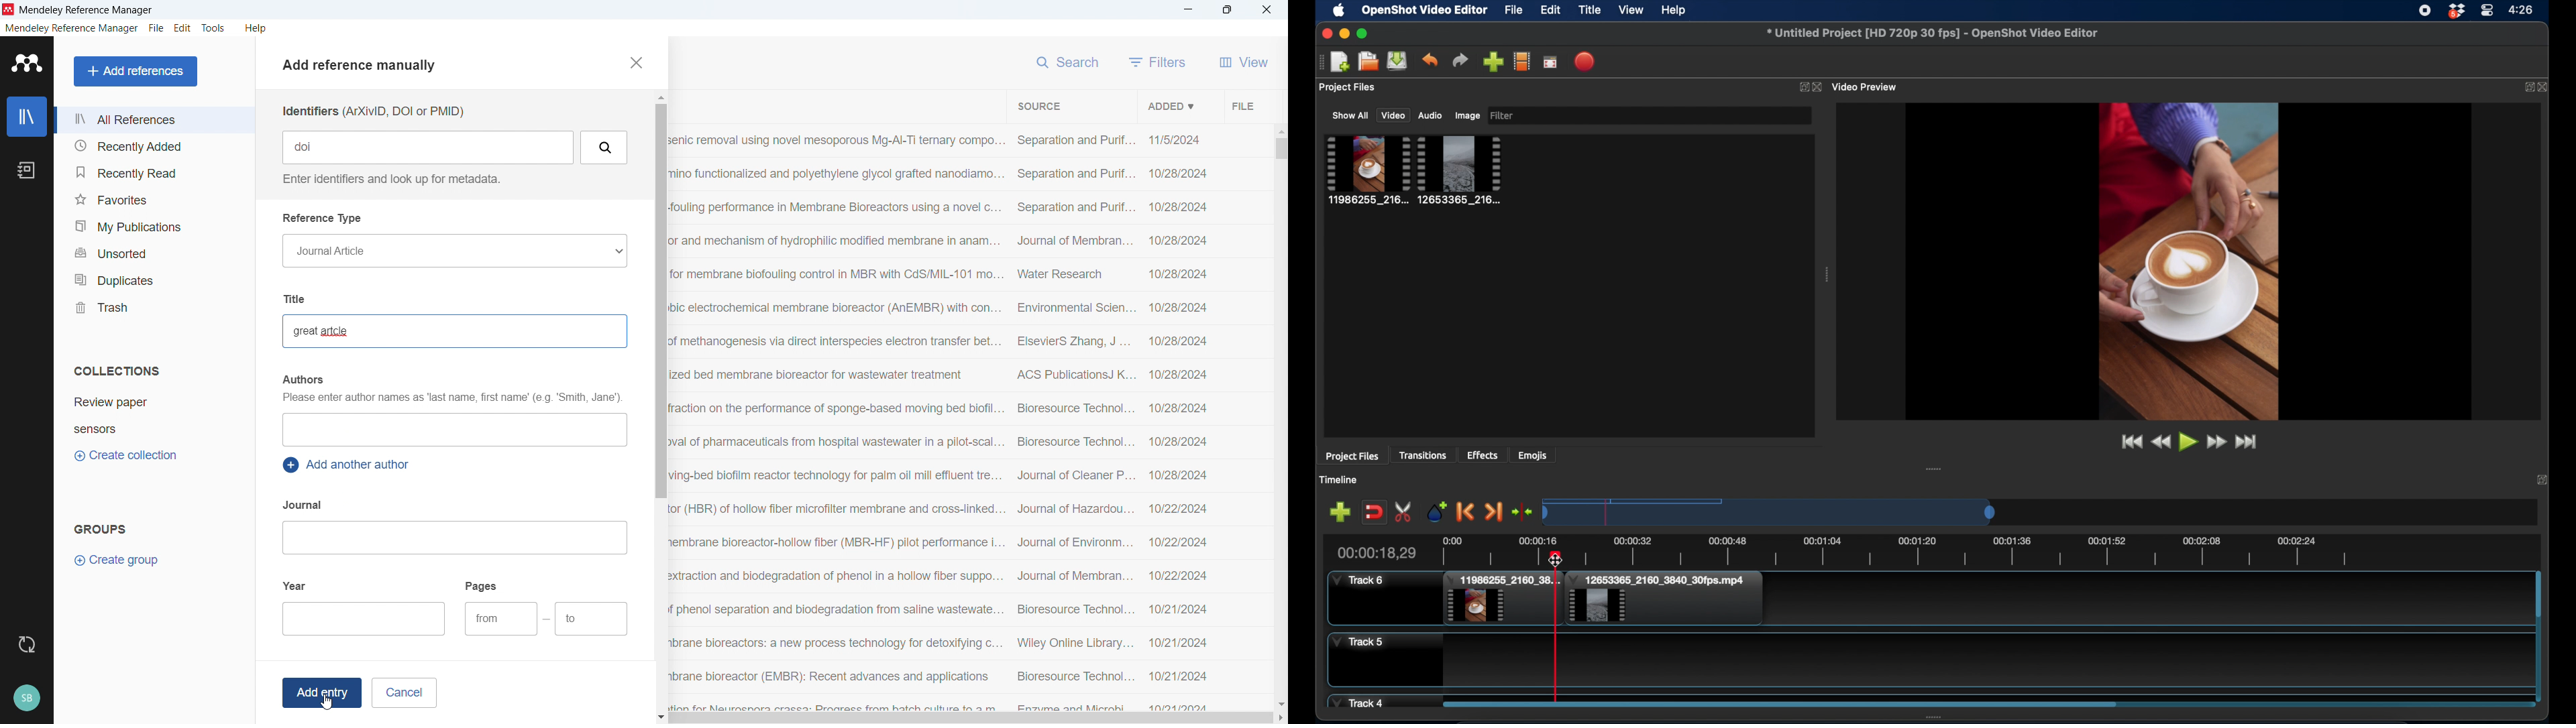 The height and width of the screenshot is (728, 2576). What do you see at coordinates (1556, 630) in the screenshot?
I see `playhead` at bounding box center [1556, 630].